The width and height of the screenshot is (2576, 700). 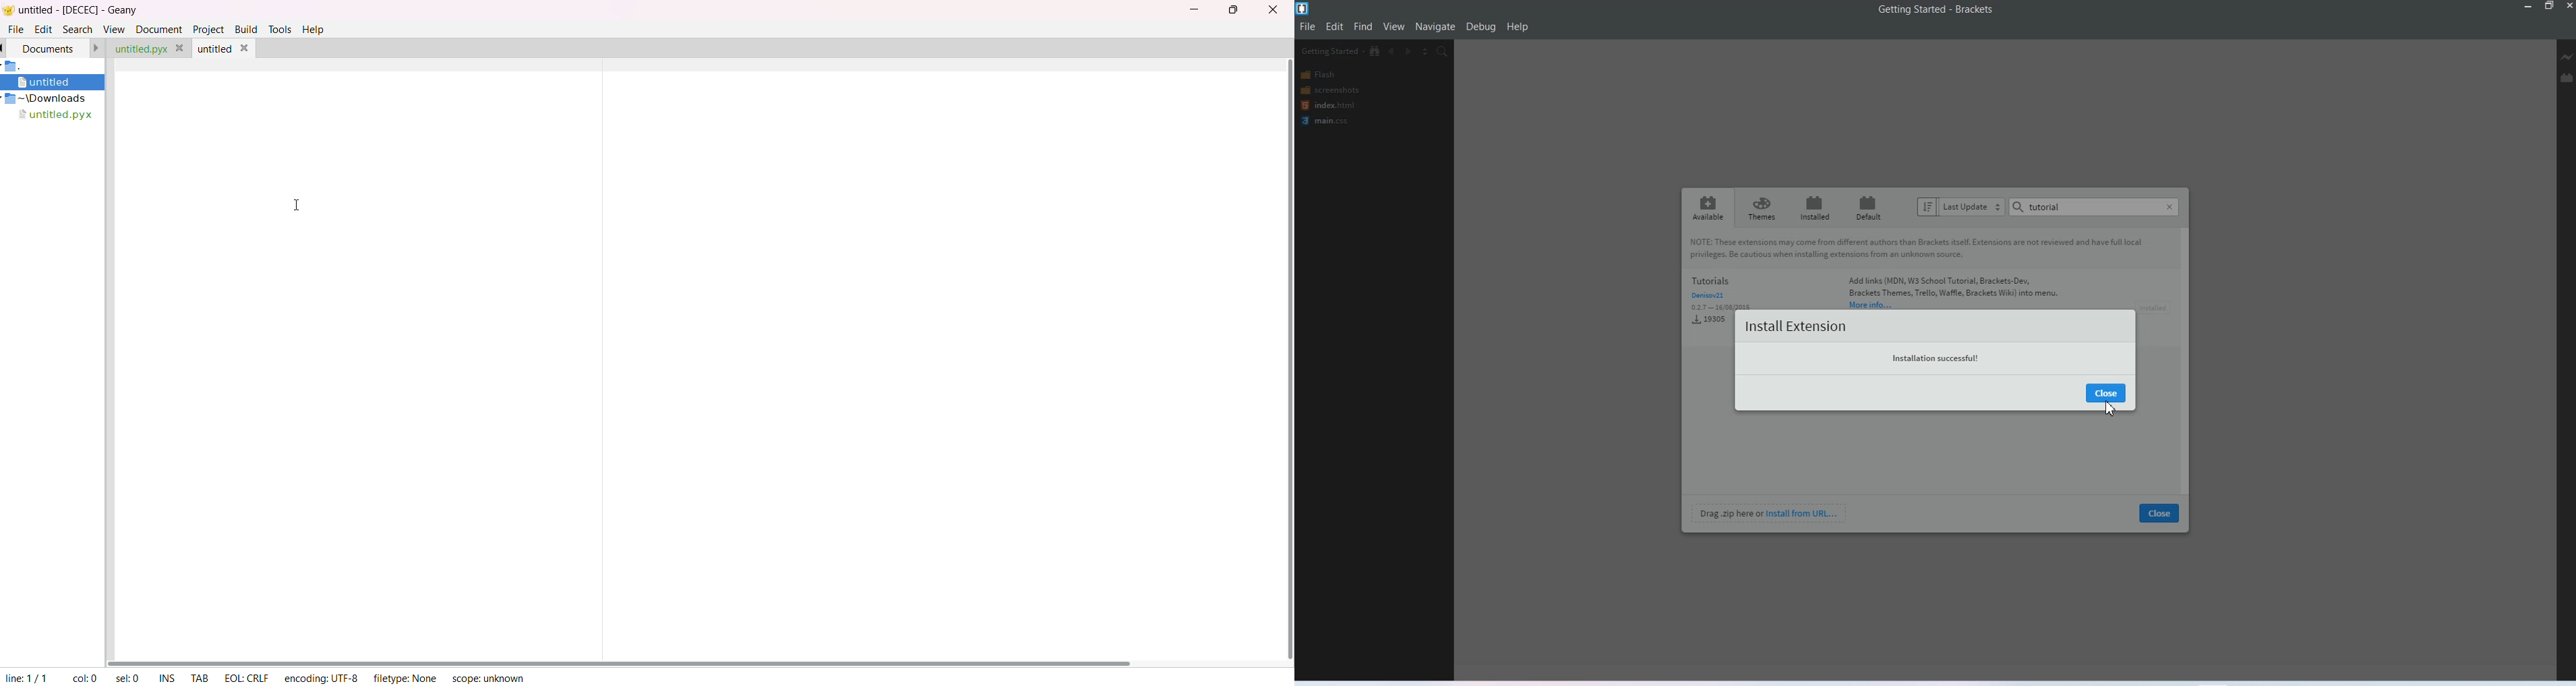 What do you see at coordinates (1410, 52) in the screenshot?
I see `Navigate Forwards` at bounding box center [1410, 52].